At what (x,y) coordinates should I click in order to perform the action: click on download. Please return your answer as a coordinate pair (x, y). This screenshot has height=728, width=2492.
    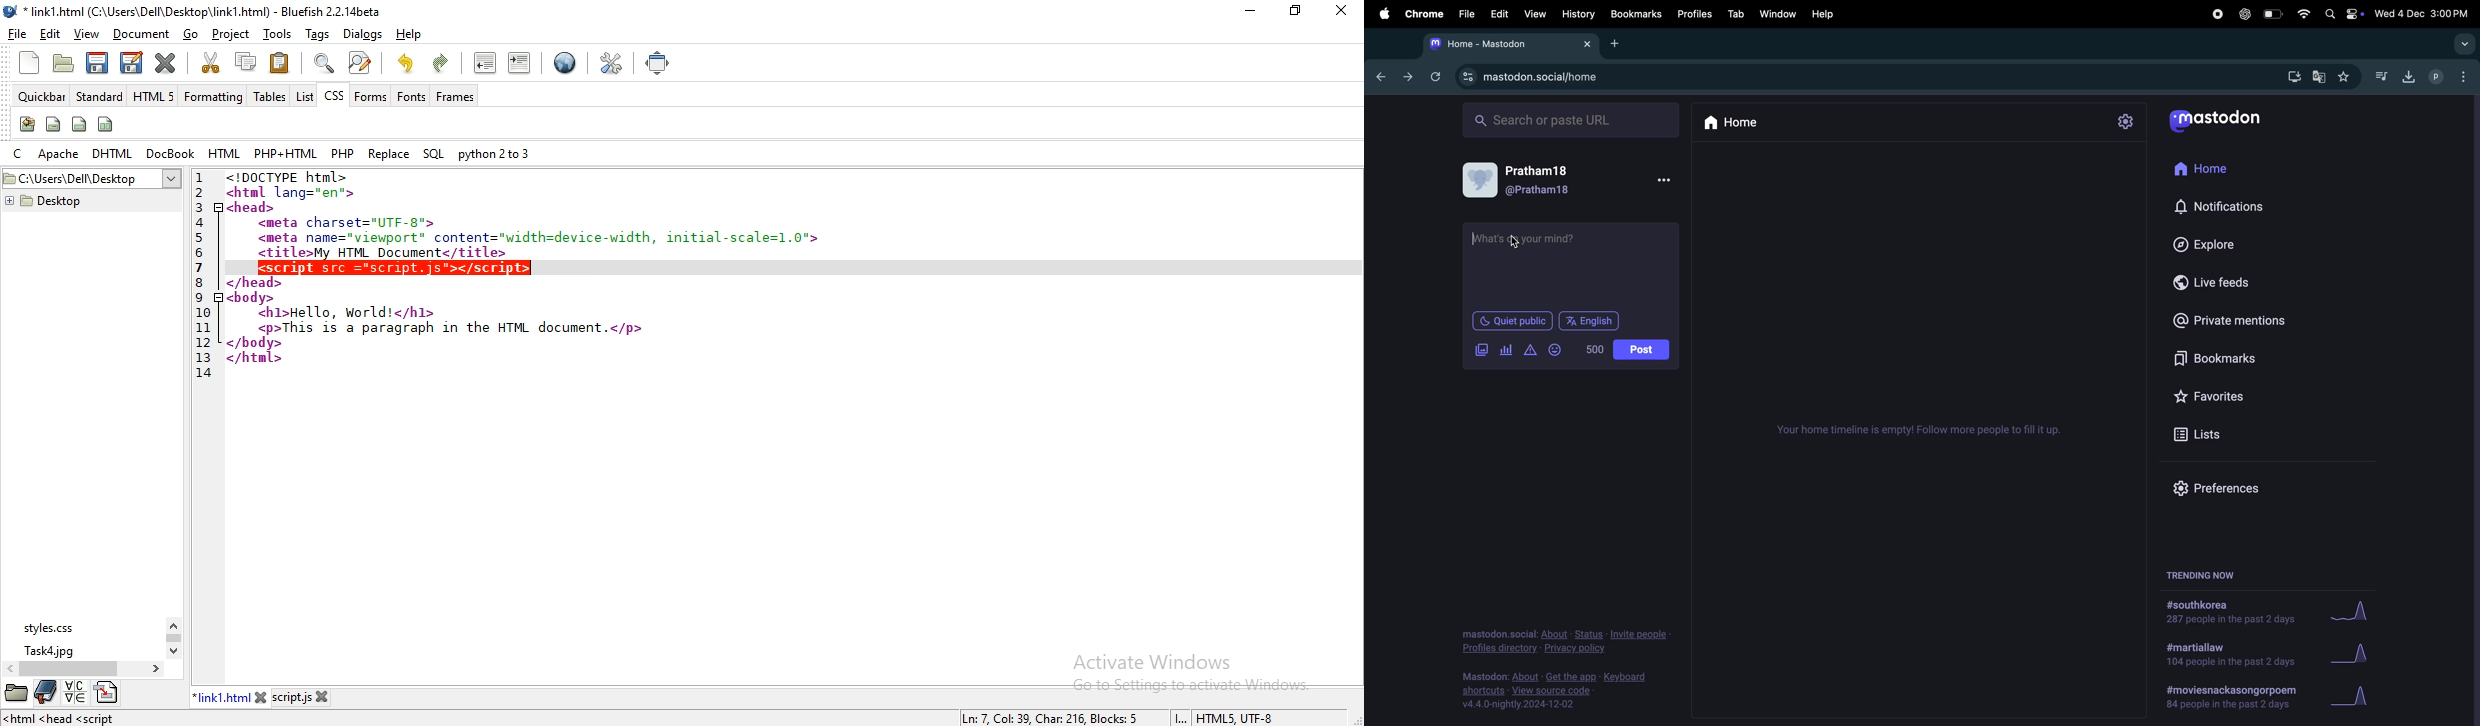
    Looking at the image, I should click on (2293, 77).